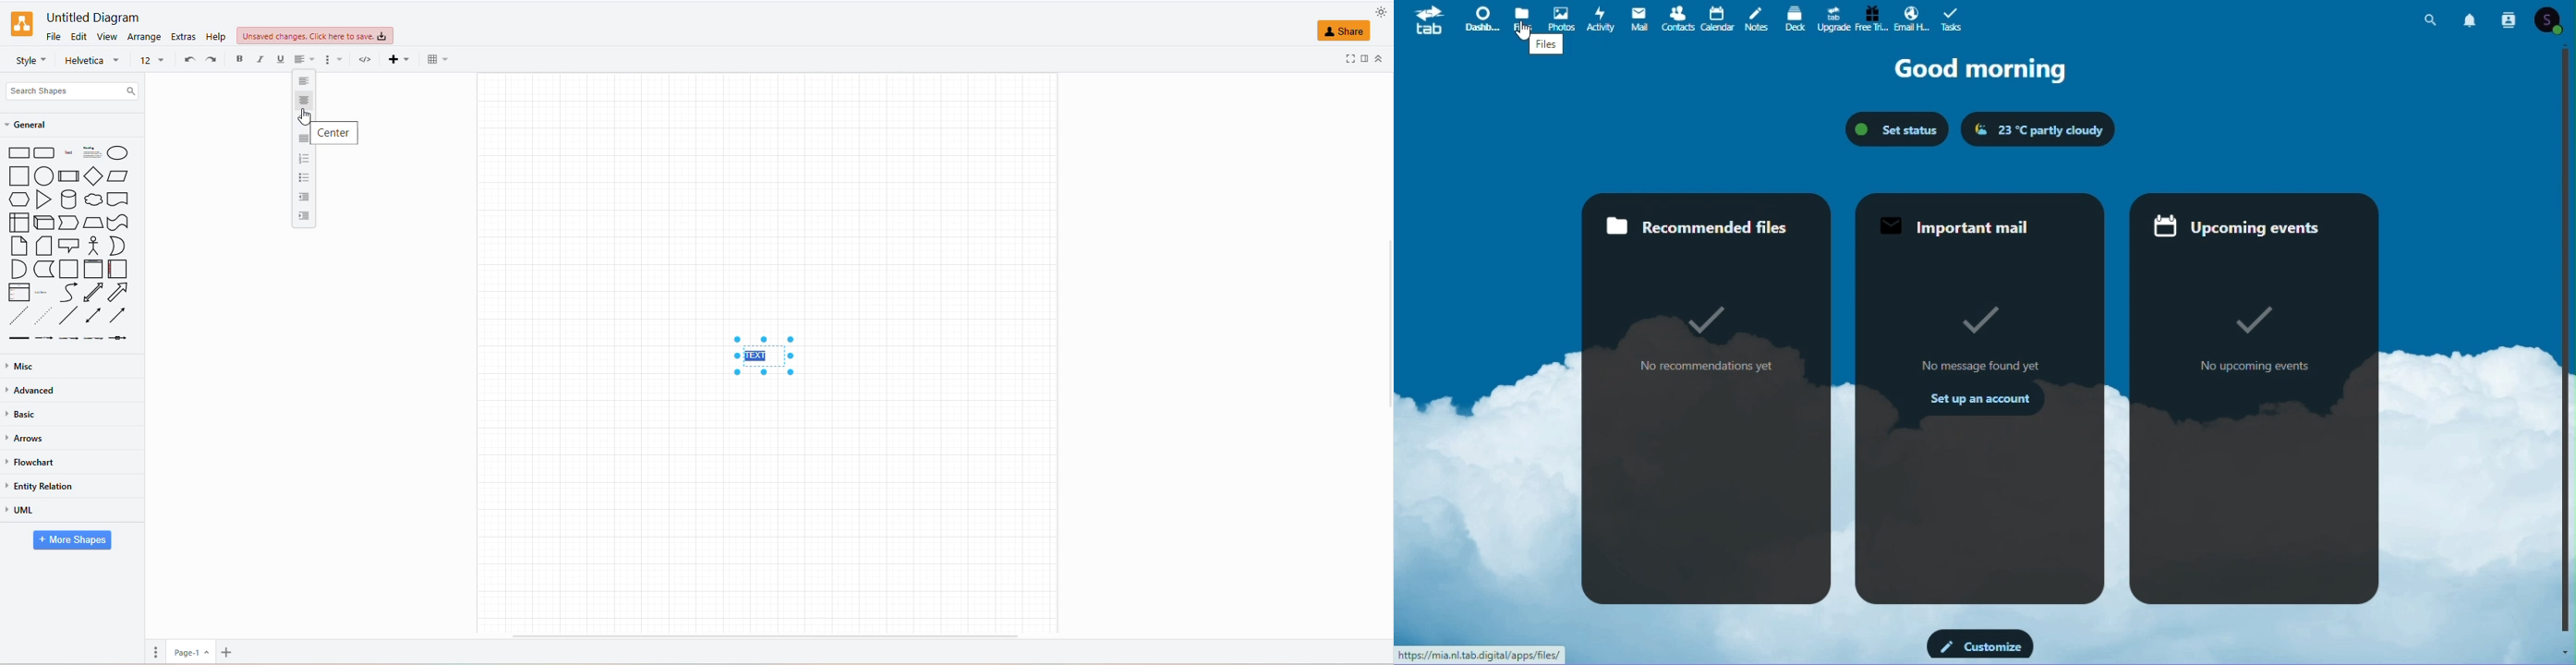  What do you see at coordinates (303, 139) in the screenshot?
I see `justify fully` at bounding box center [303, 139].